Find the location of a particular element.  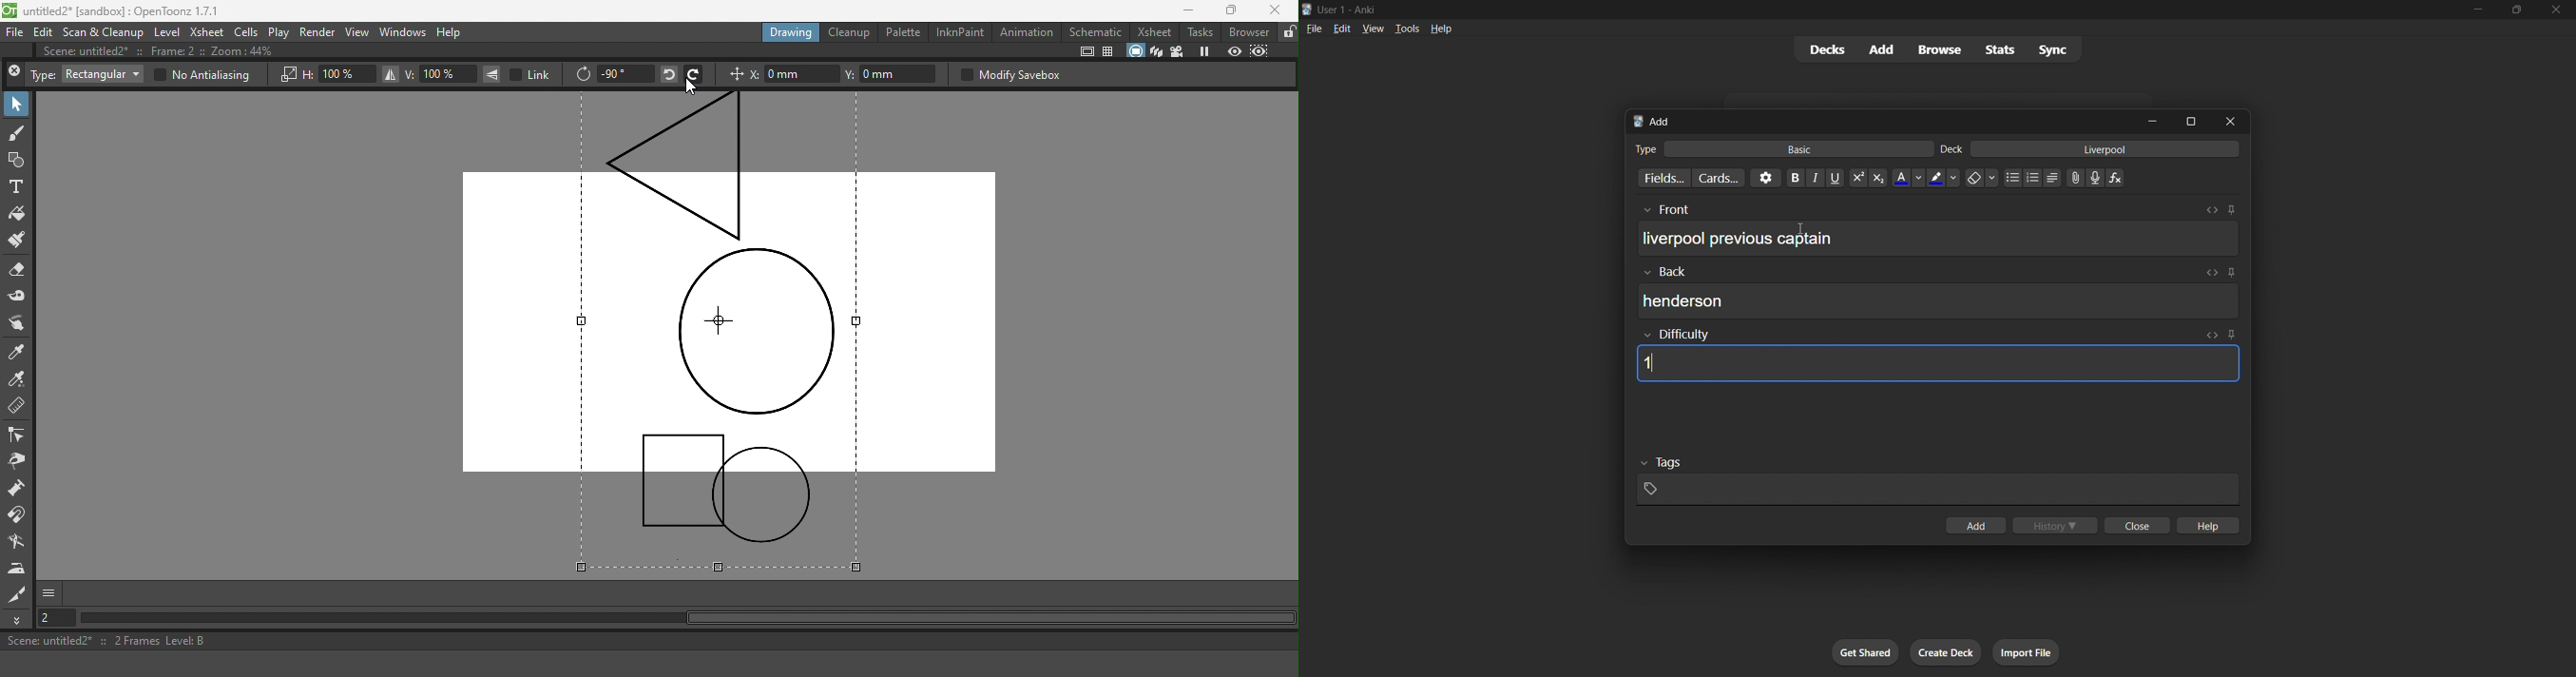

Tape tool is located at coordinates (18, 296).